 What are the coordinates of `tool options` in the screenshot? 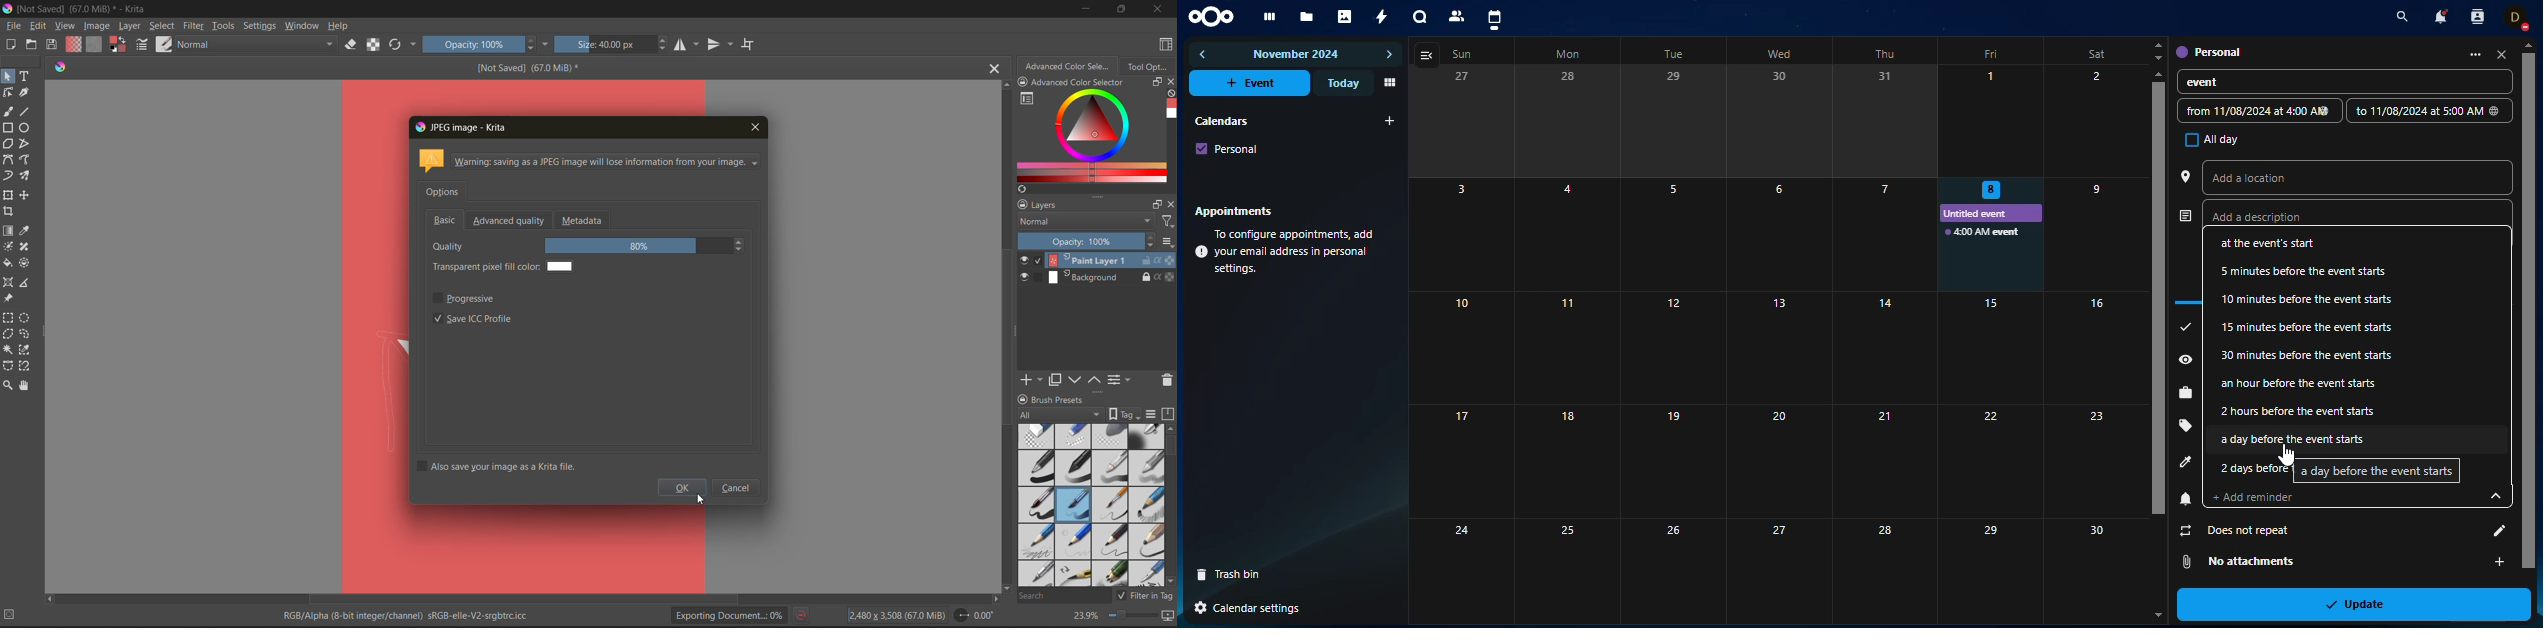 It's located at (1149, 69).